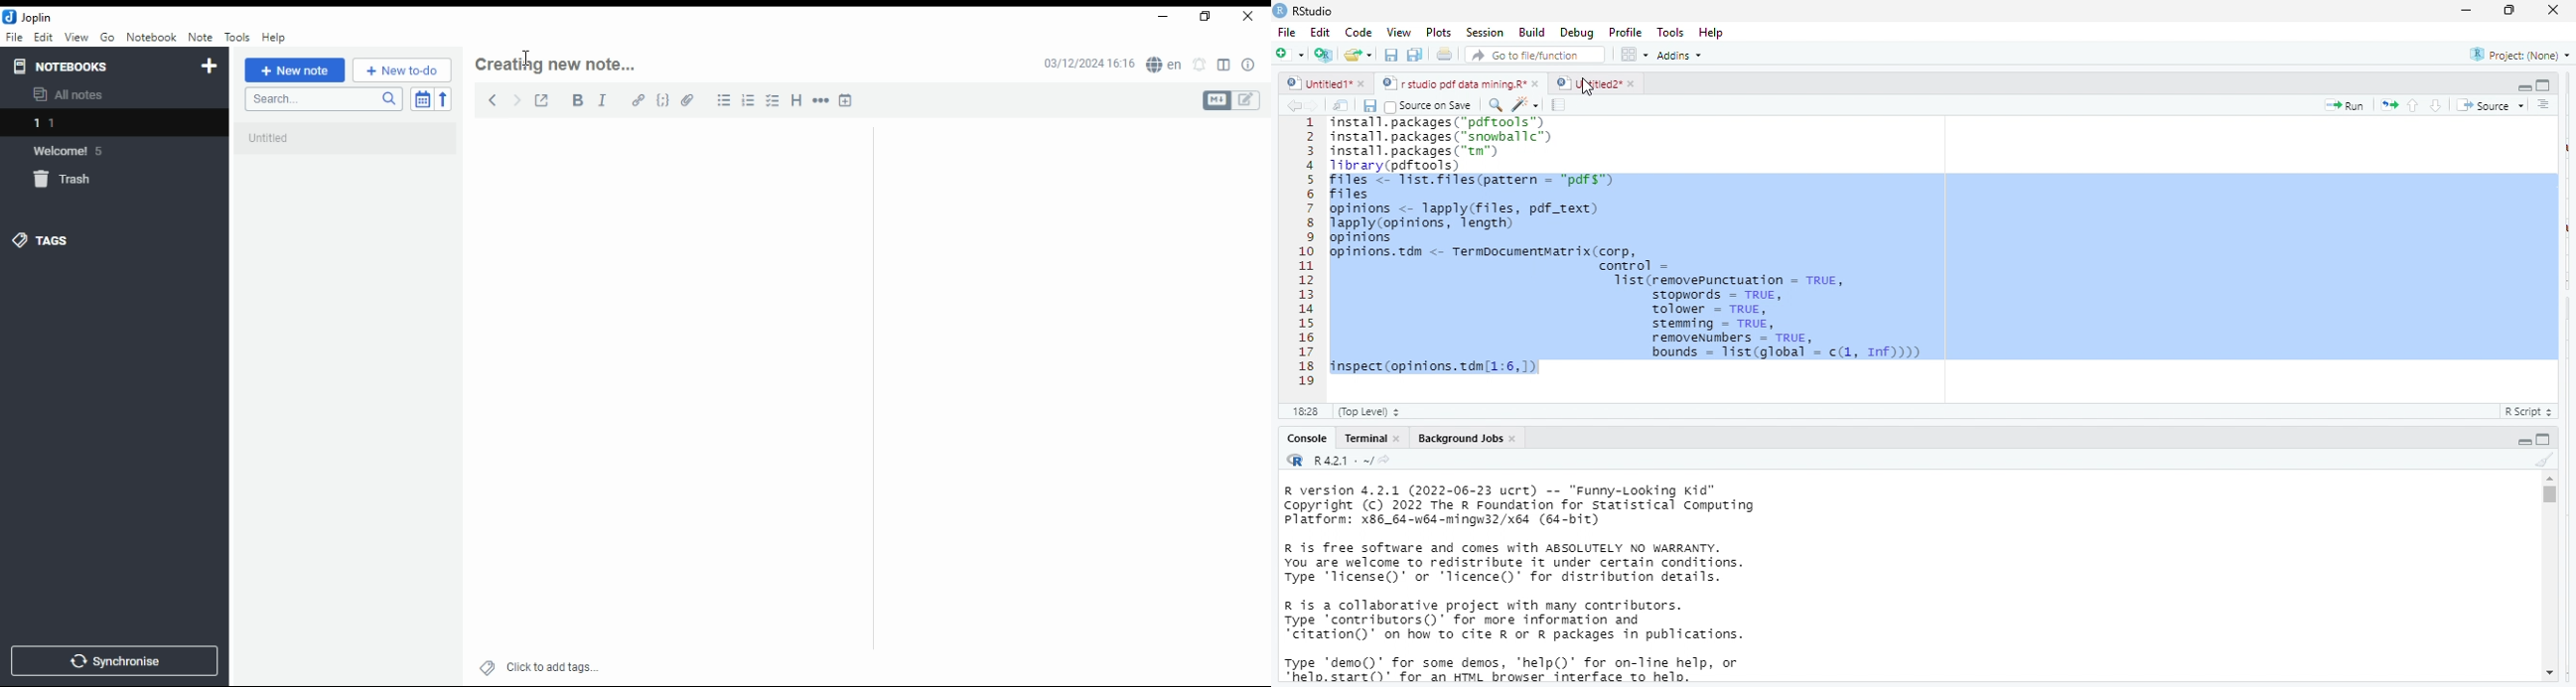 This screenshot has width=2576, height=700. I want to click on compile report, so click(1561, 105).